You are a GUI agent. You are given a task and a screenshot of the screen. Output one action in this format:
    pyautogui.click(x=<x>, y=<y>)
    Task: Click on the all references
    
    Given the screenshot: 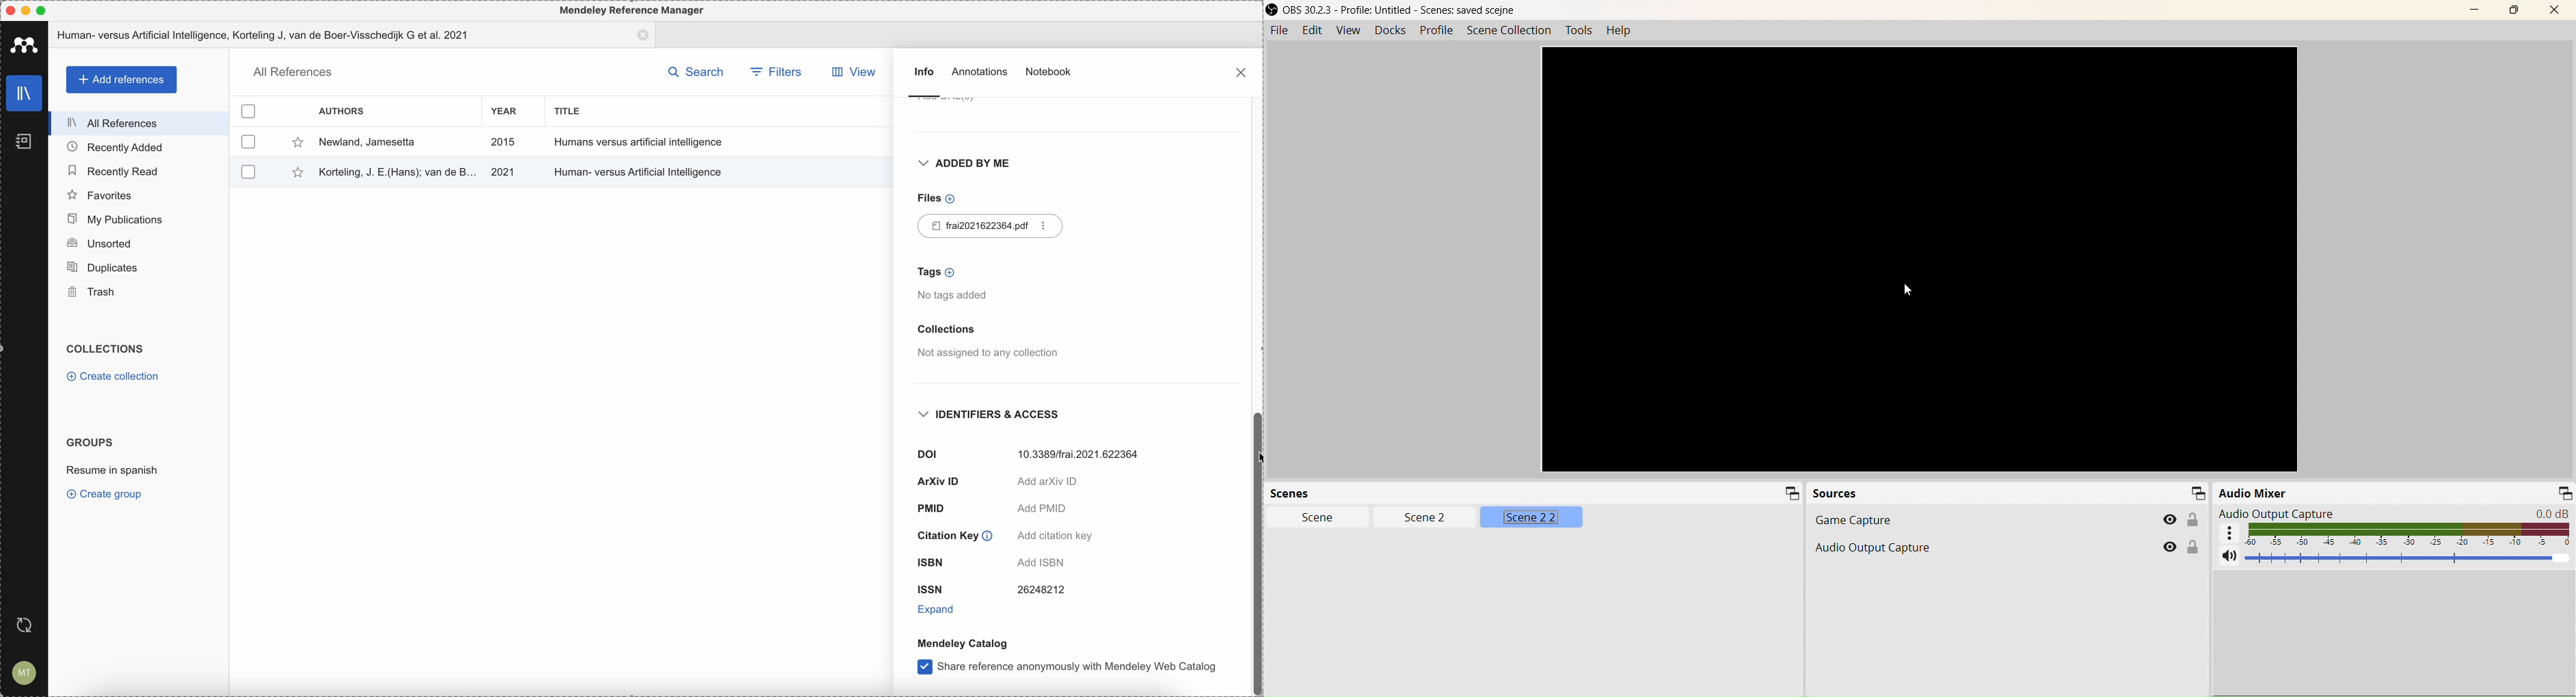 What is the action you would take?
    pyautogui.click(x=291, y=72)
    